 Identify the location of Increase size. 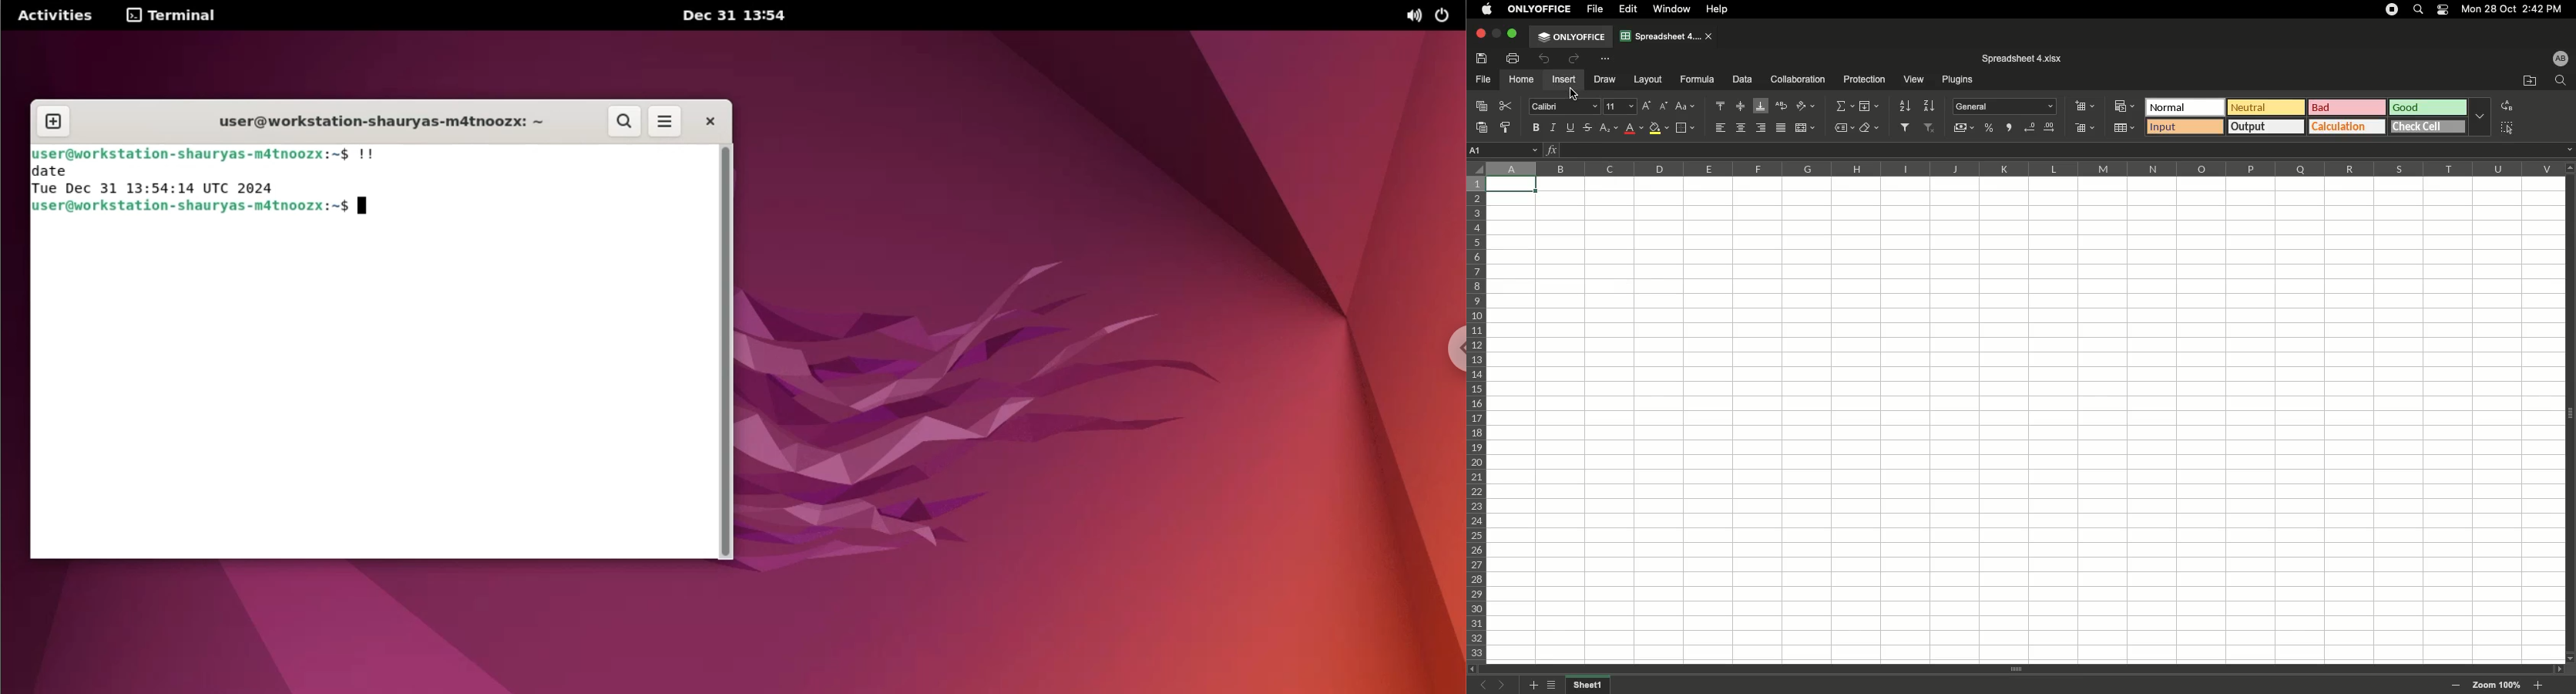
(1649, 108).